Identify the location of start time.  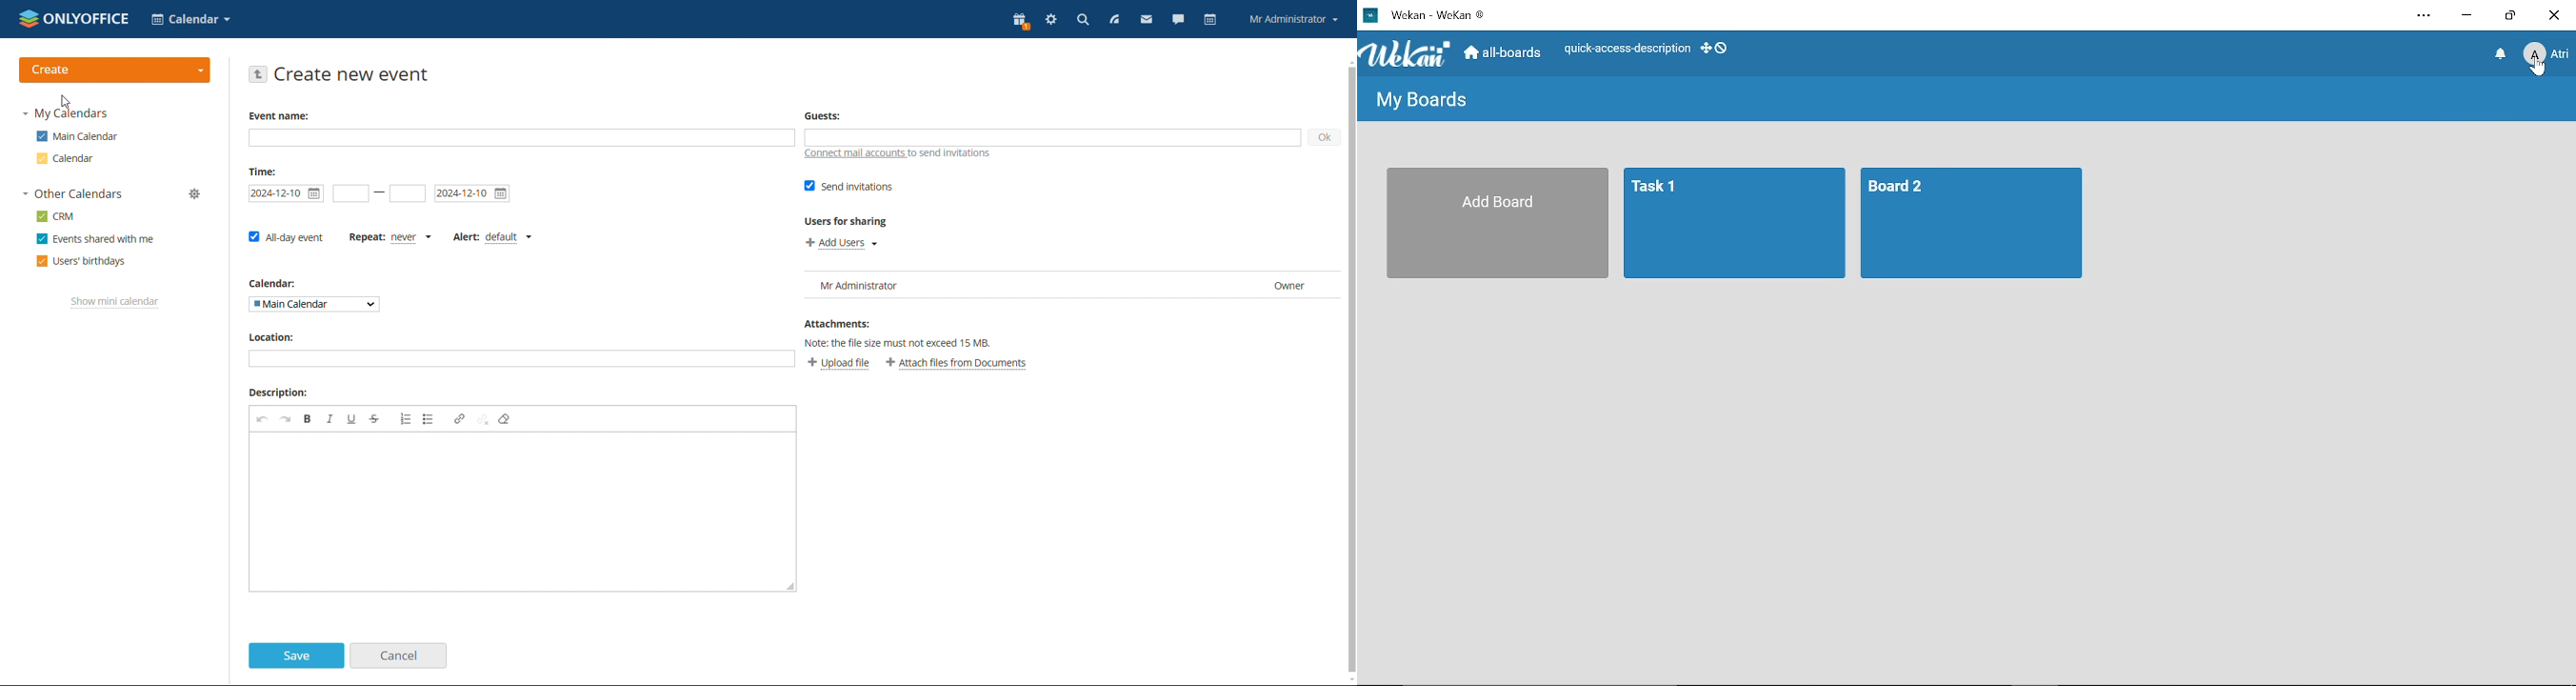
(287, 194).